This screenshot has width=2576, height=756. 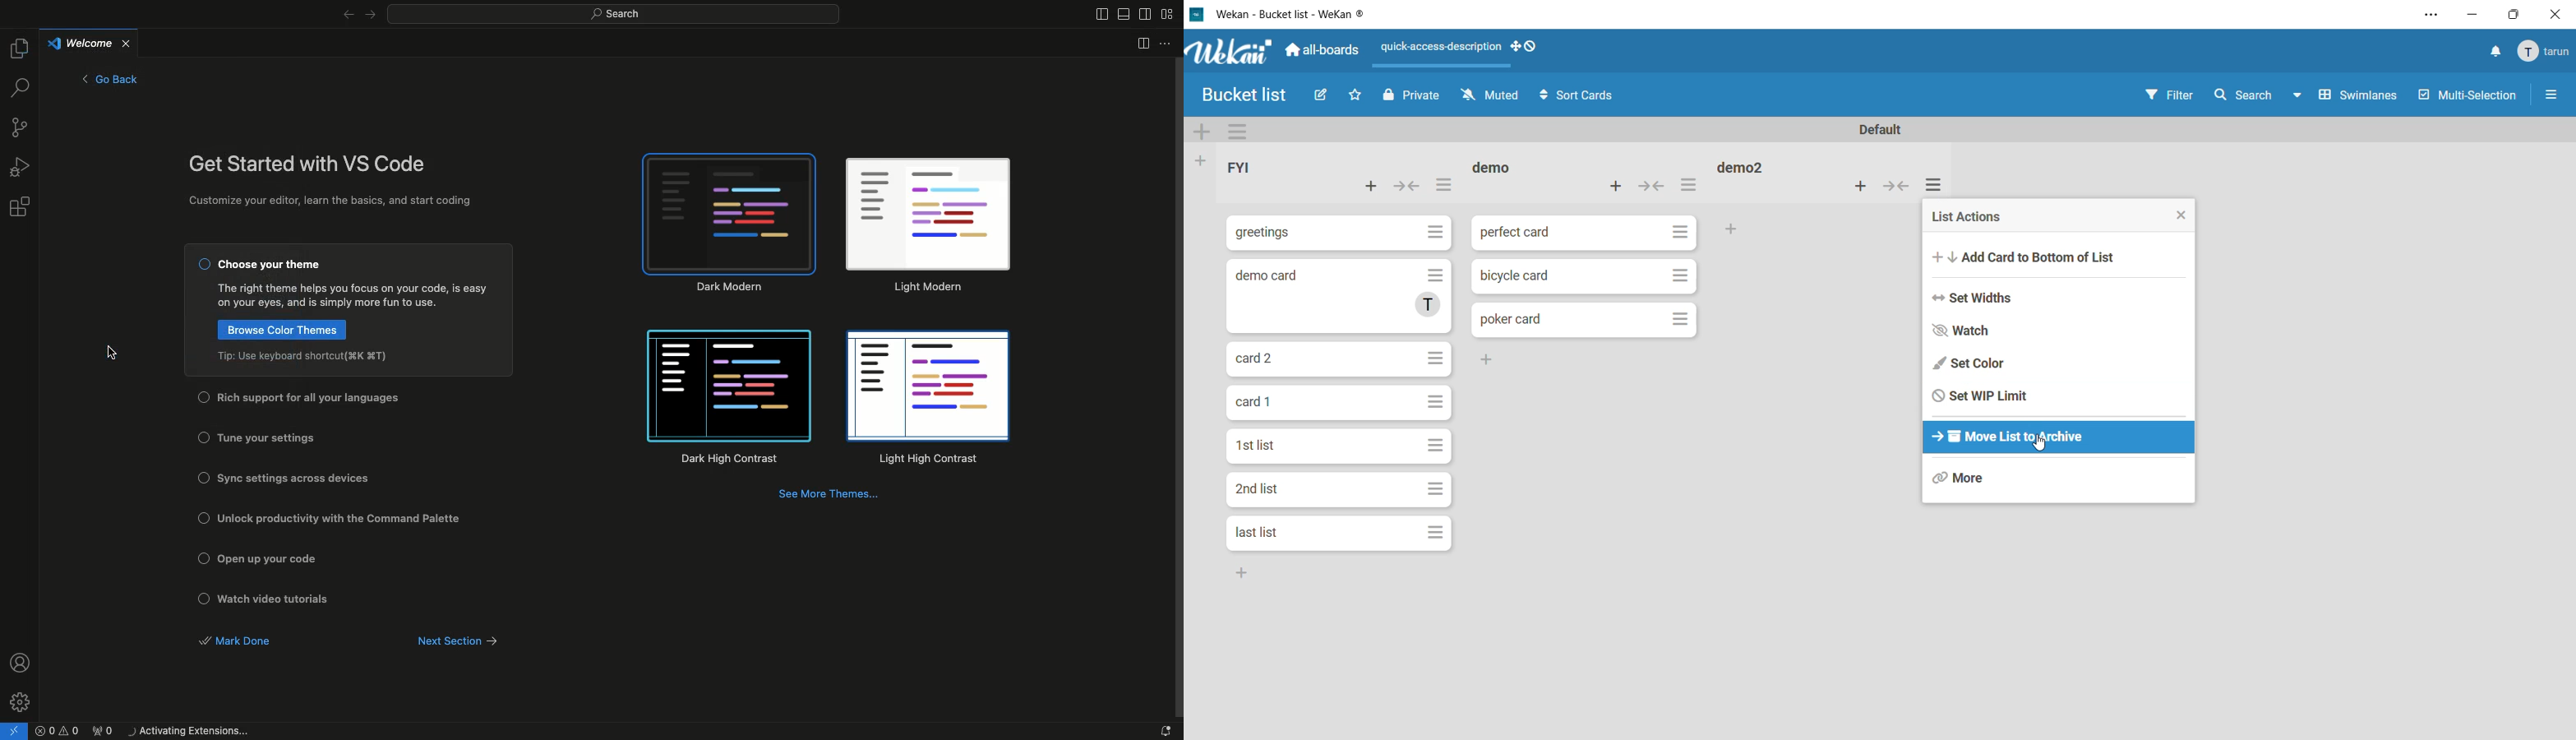 I want to click on list 3, so click(x=1749, y=170).